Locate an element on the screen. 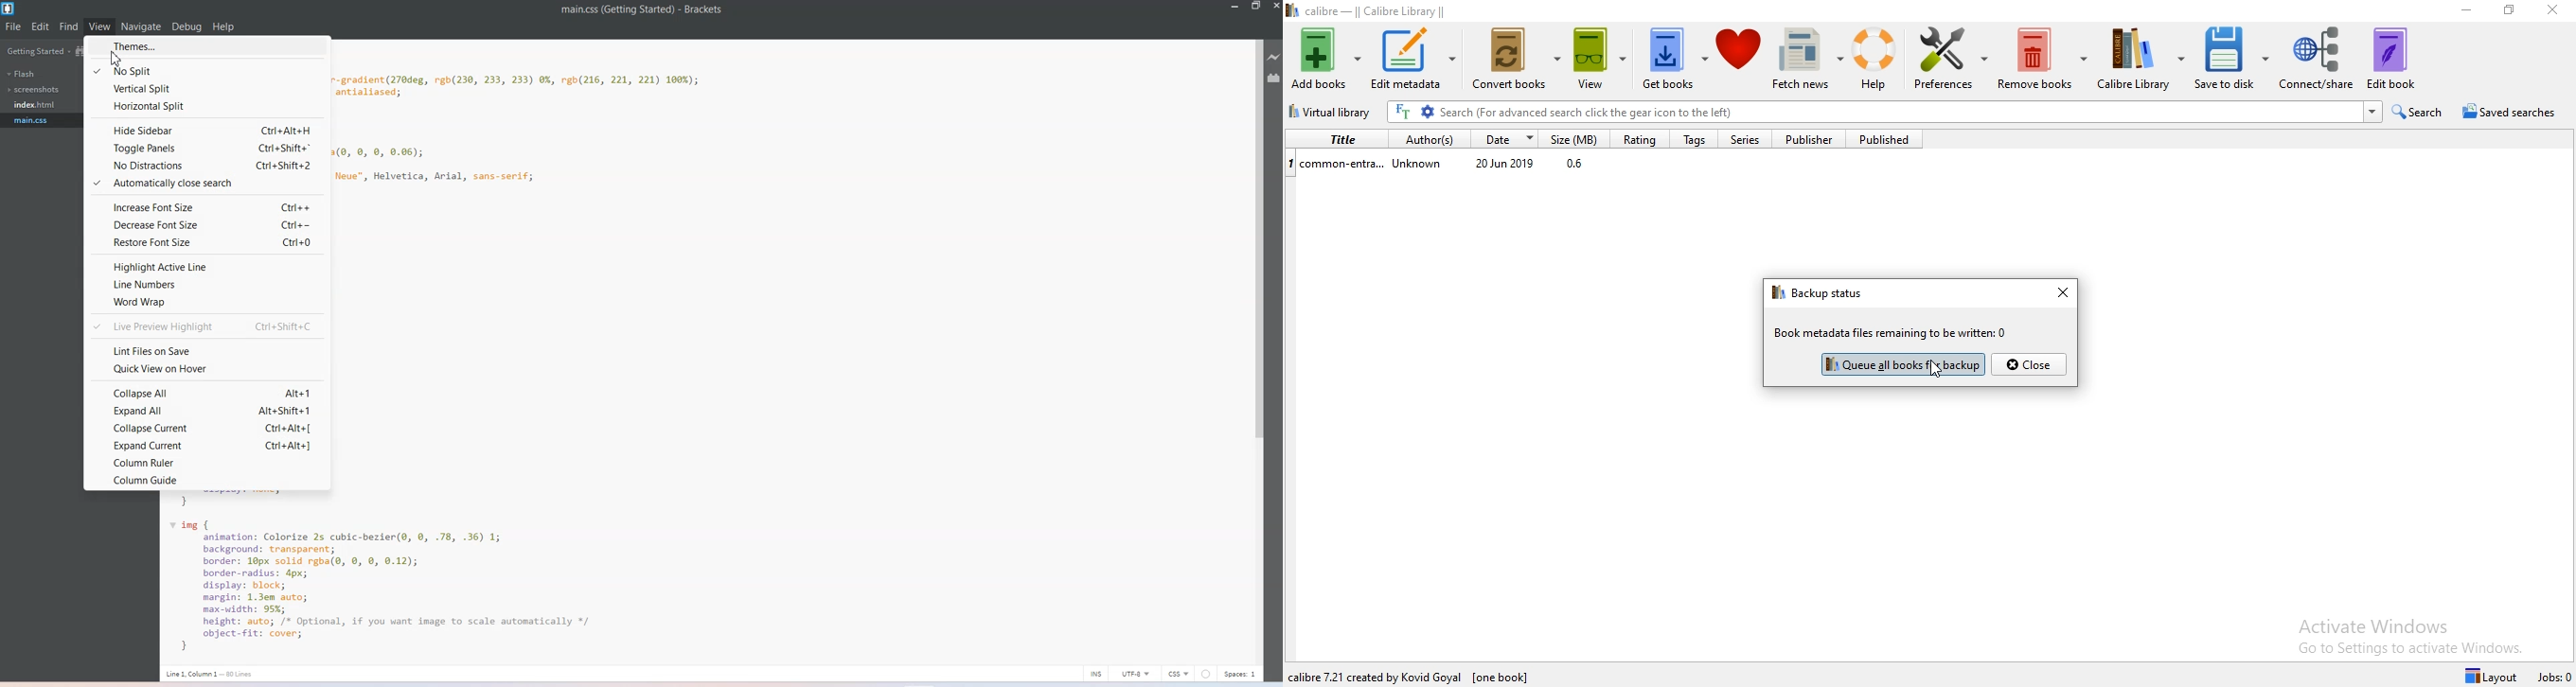 The width and height of the screenshot is (2576, 700). close is located at coordinates (2063, 293).